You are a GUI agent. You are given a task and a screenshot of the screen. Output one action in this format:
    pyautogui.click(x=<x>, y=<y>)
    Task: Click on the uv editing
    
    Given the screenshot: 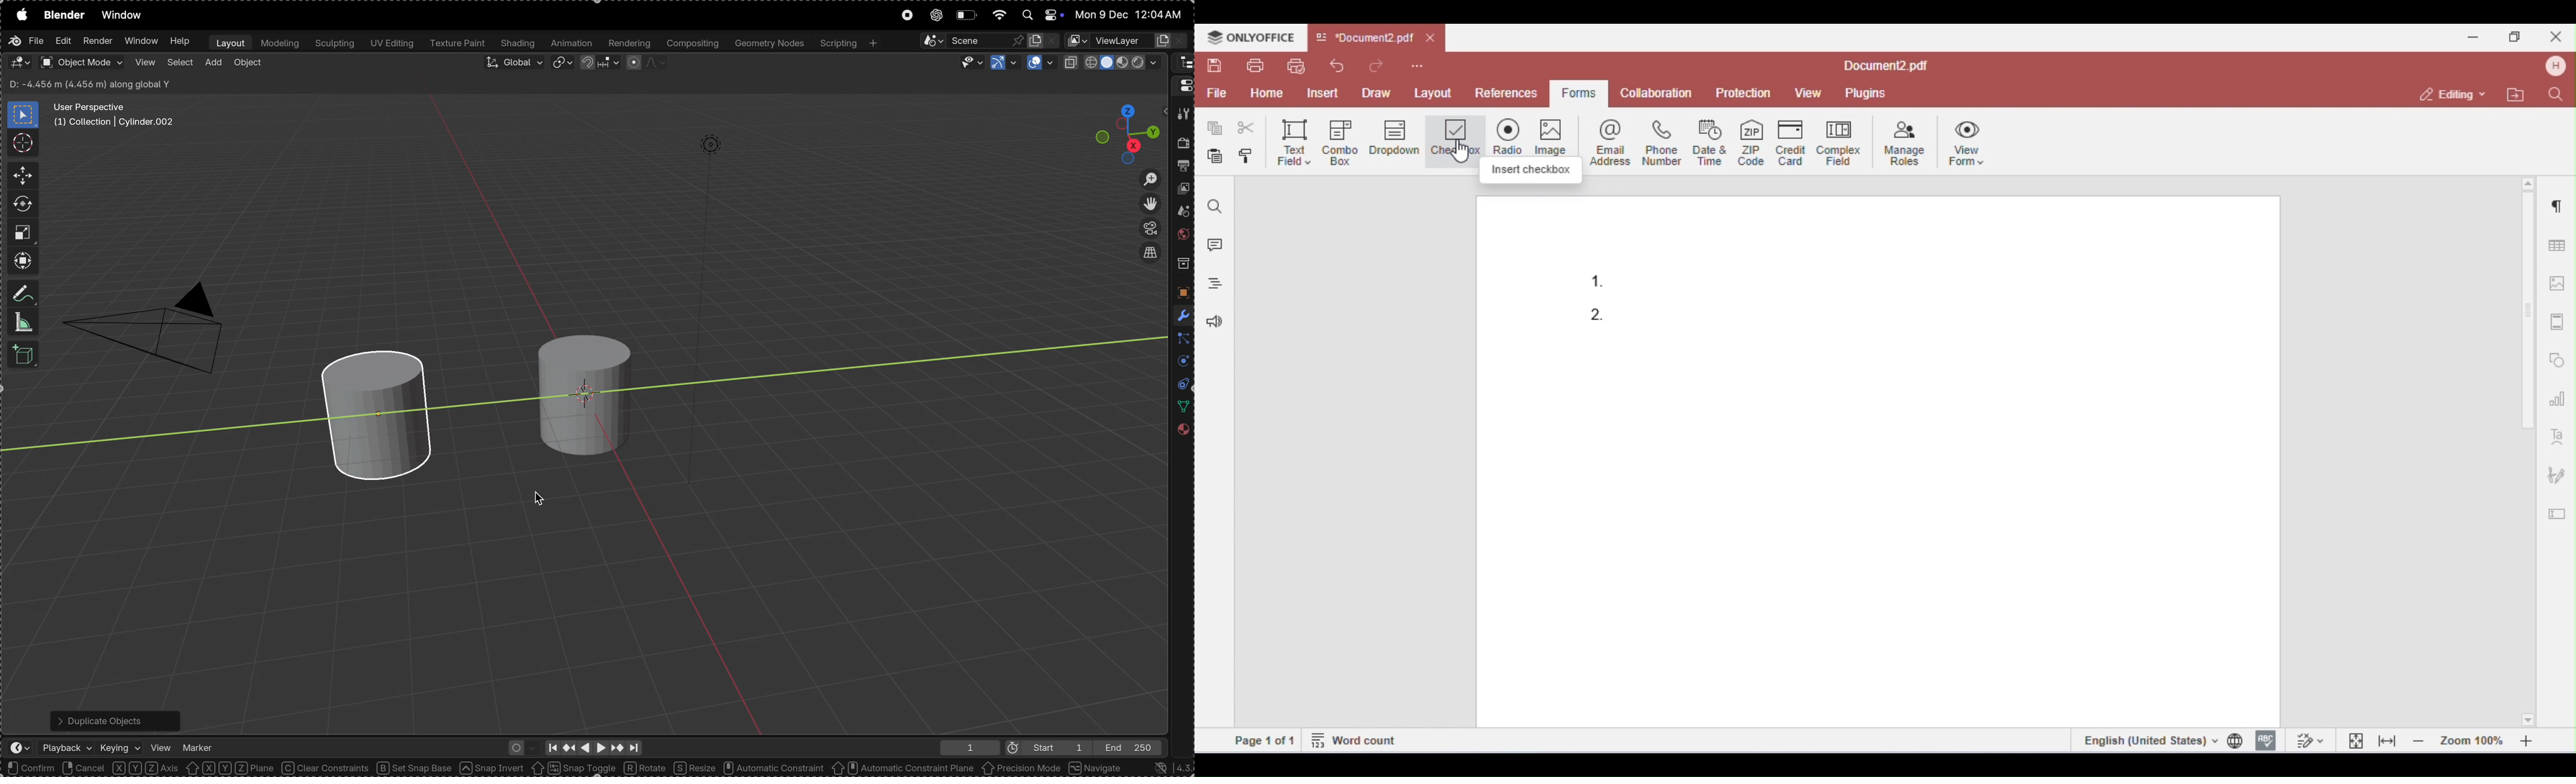 What is the action you would take?
    pyautogui.click(x=391, y=44)
    